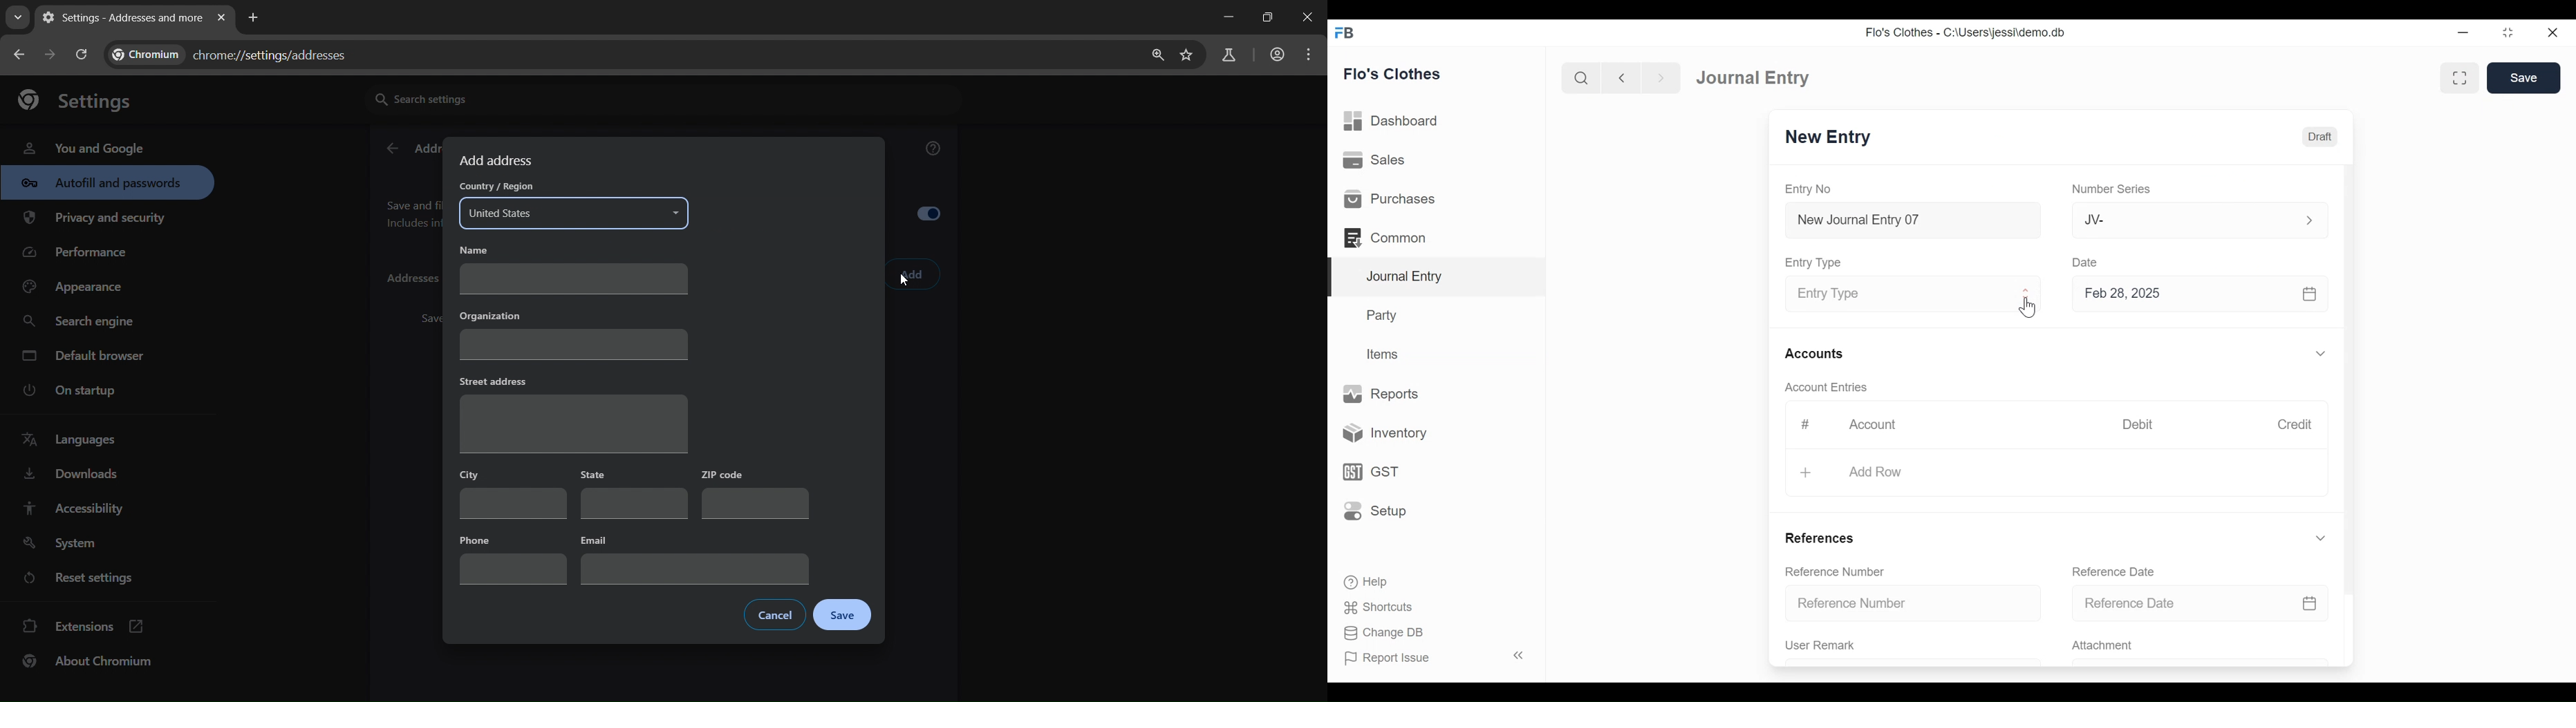 The image size is (2576, 728). What do you see at coordinates (2102, 646) in the screenshot?
I see `Attachment` at bounding box center [2102, 646].